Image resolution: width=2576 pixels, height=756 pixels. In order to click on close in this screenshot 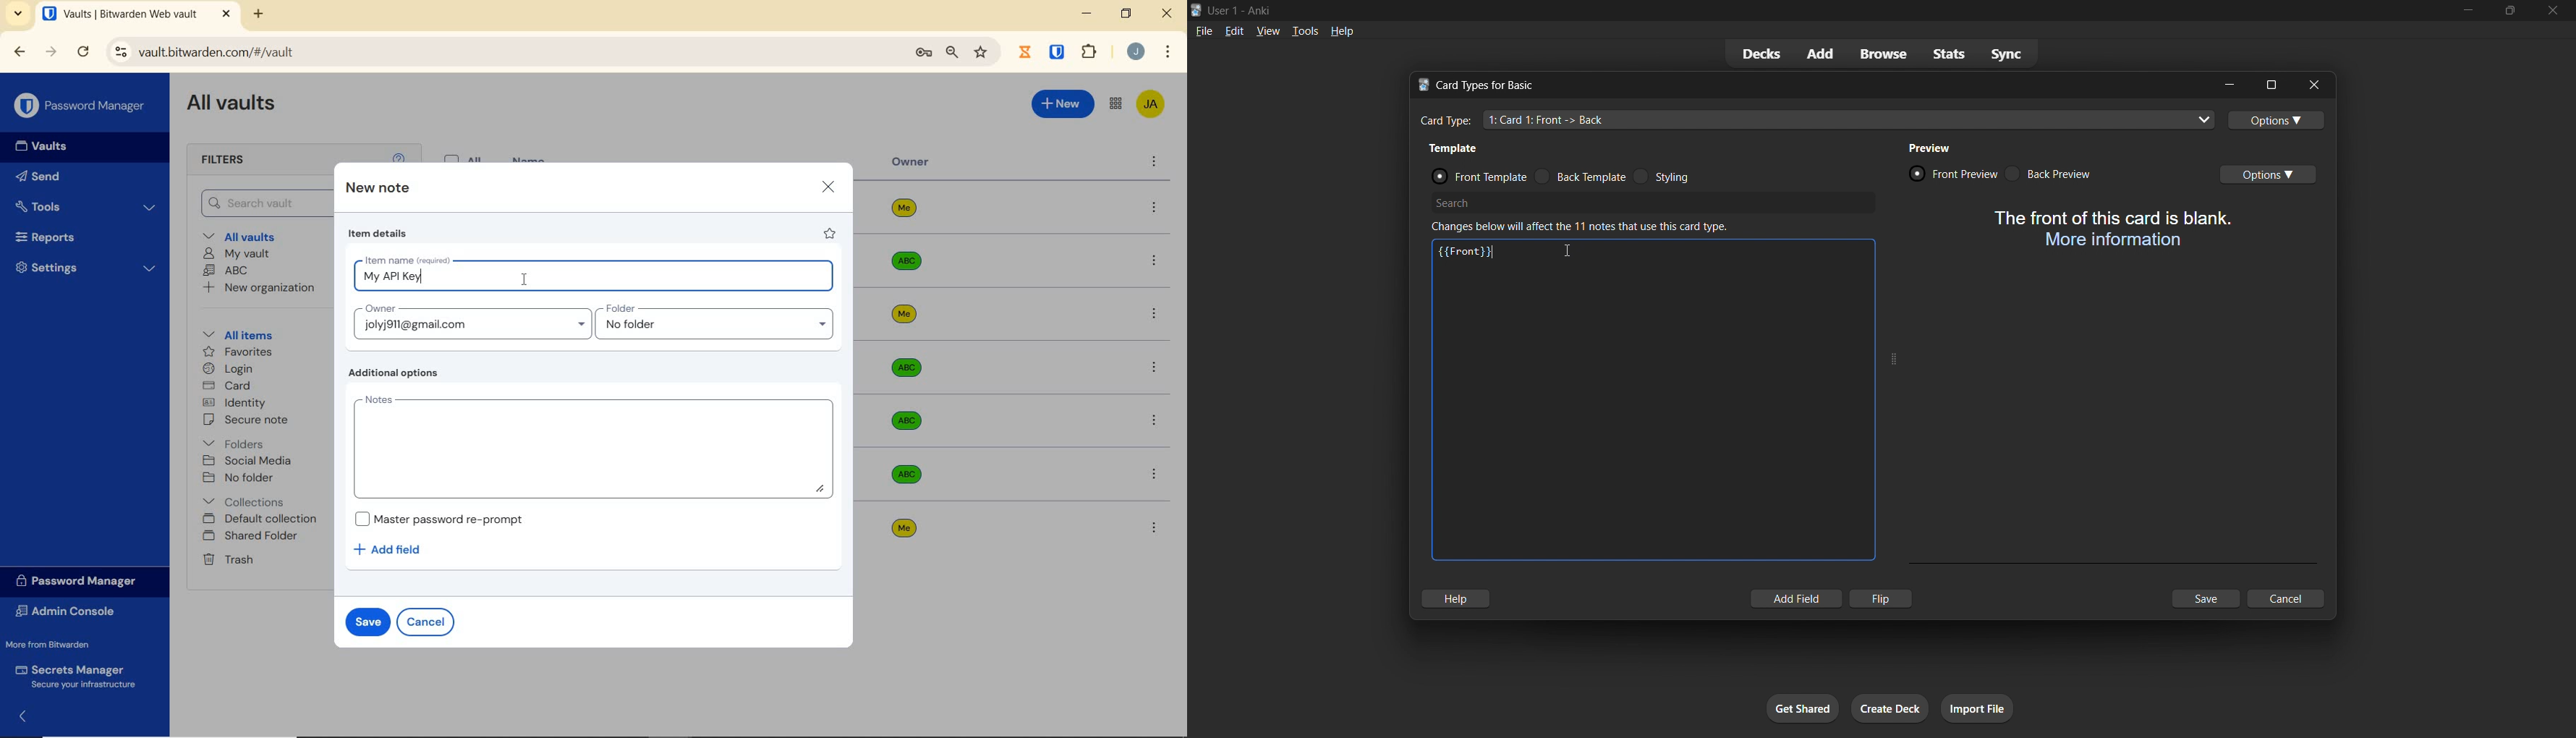, I will do `click(2311, 85)`.